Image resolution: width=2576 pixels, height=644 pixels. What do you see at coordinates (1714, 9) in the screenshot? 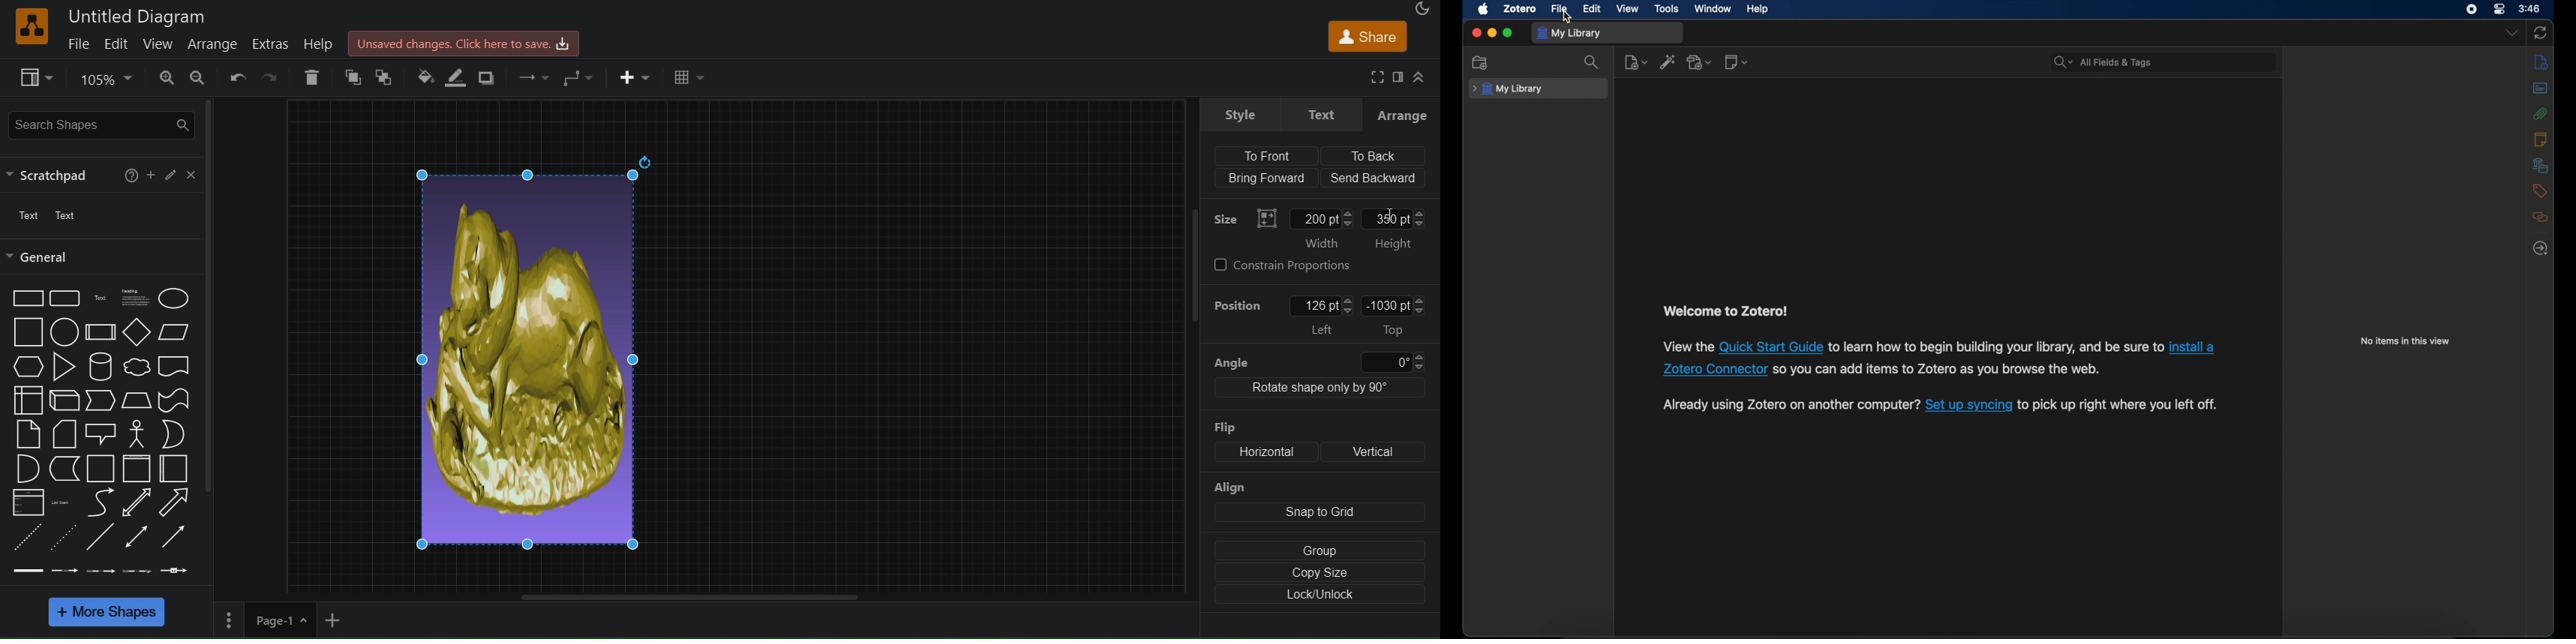
I see `window` at bounding box center [1714, 9].